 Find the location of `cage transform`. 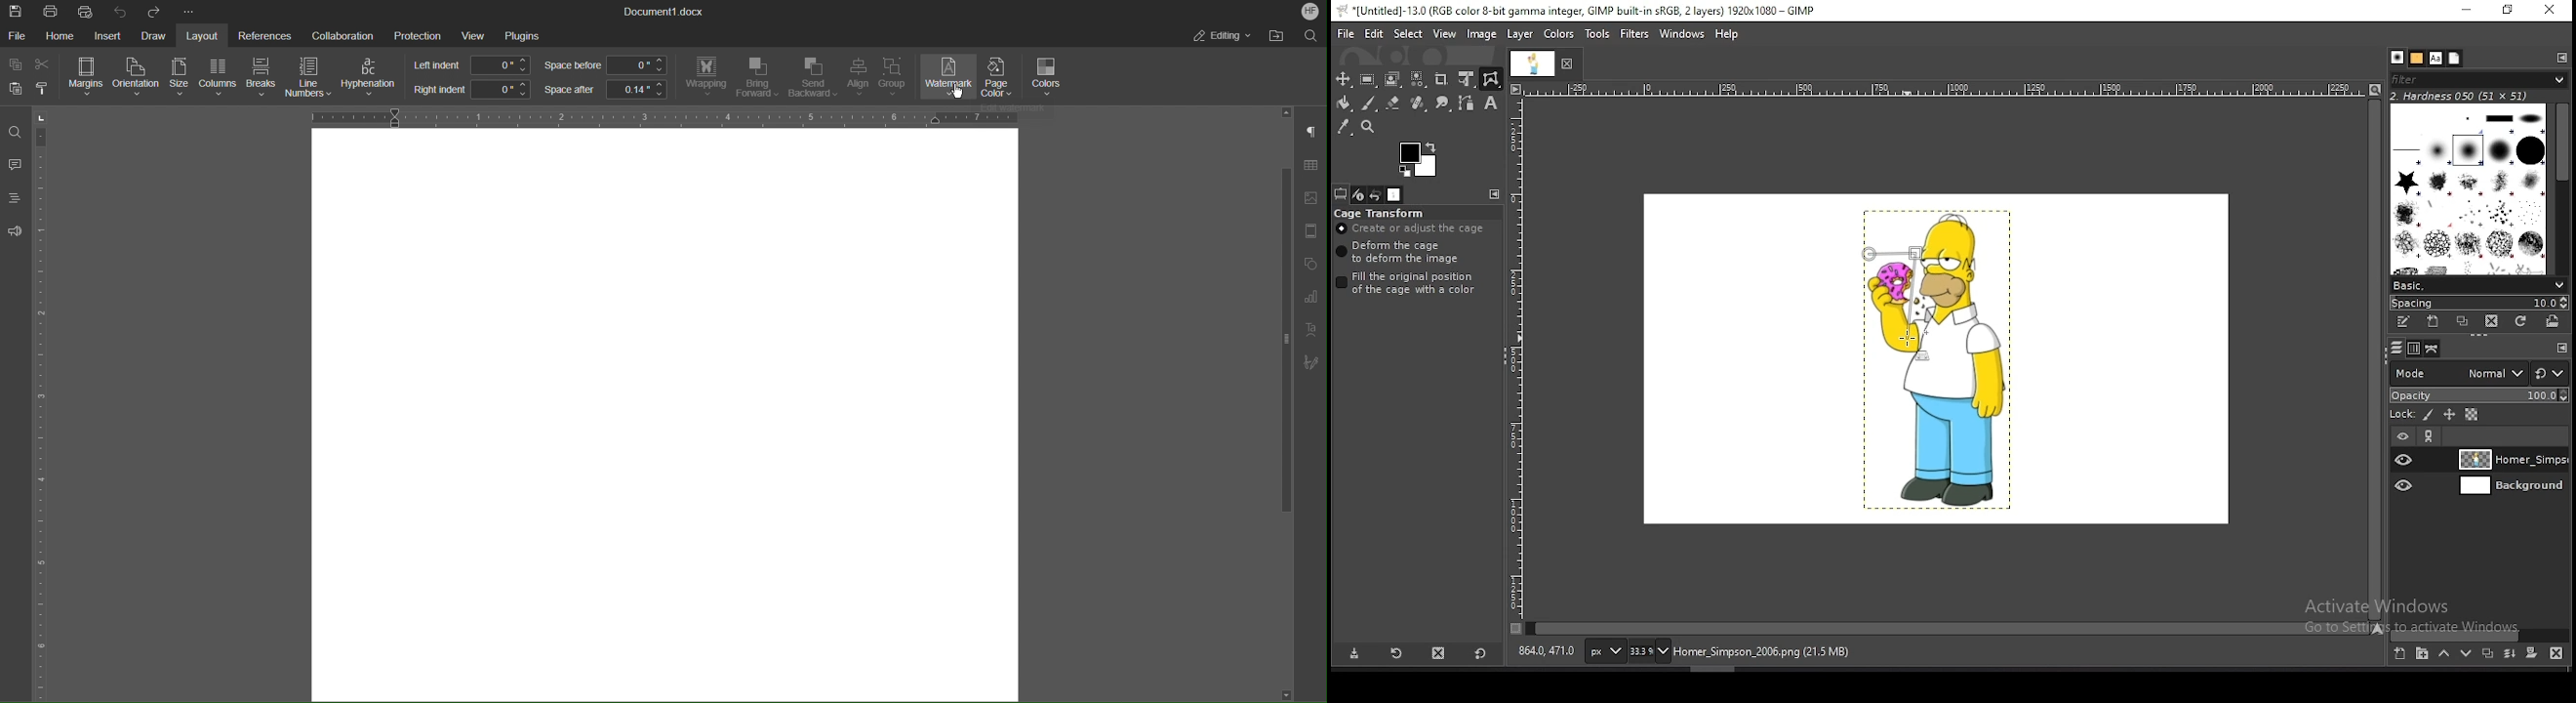

cage transform is located at coordinates (1381, 213).